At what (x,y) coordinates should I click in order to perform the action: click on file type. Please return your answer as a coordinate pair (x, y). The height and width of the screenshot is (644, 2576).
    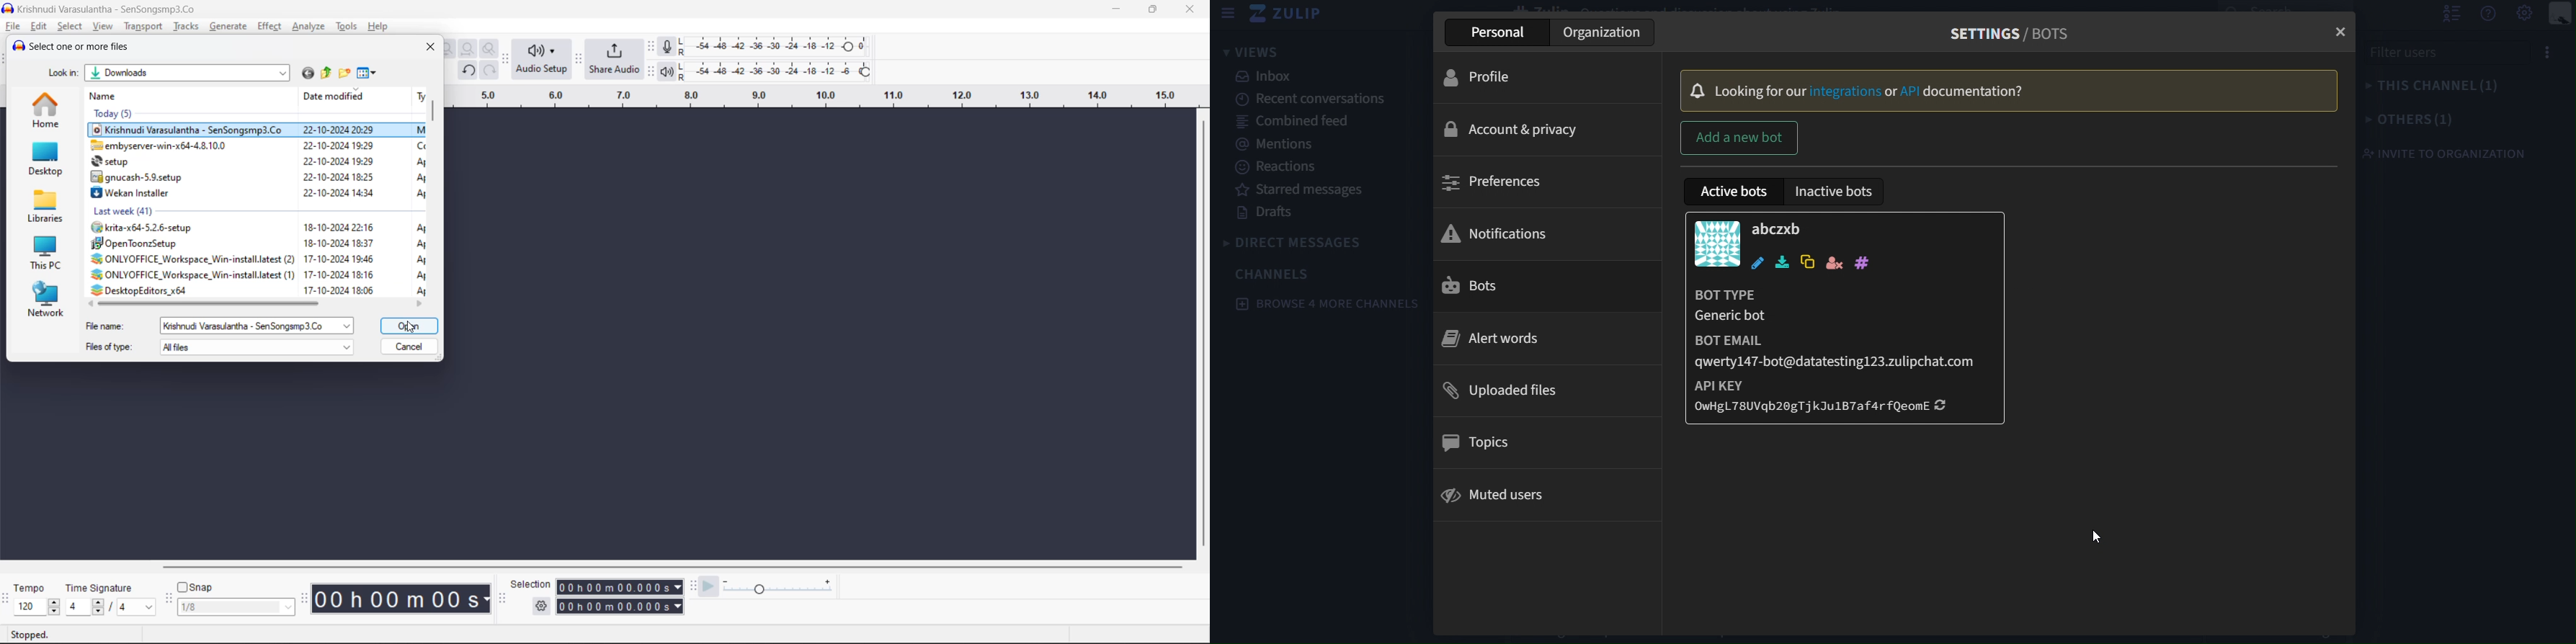
    Looking at the image, I should click on (219, 348).